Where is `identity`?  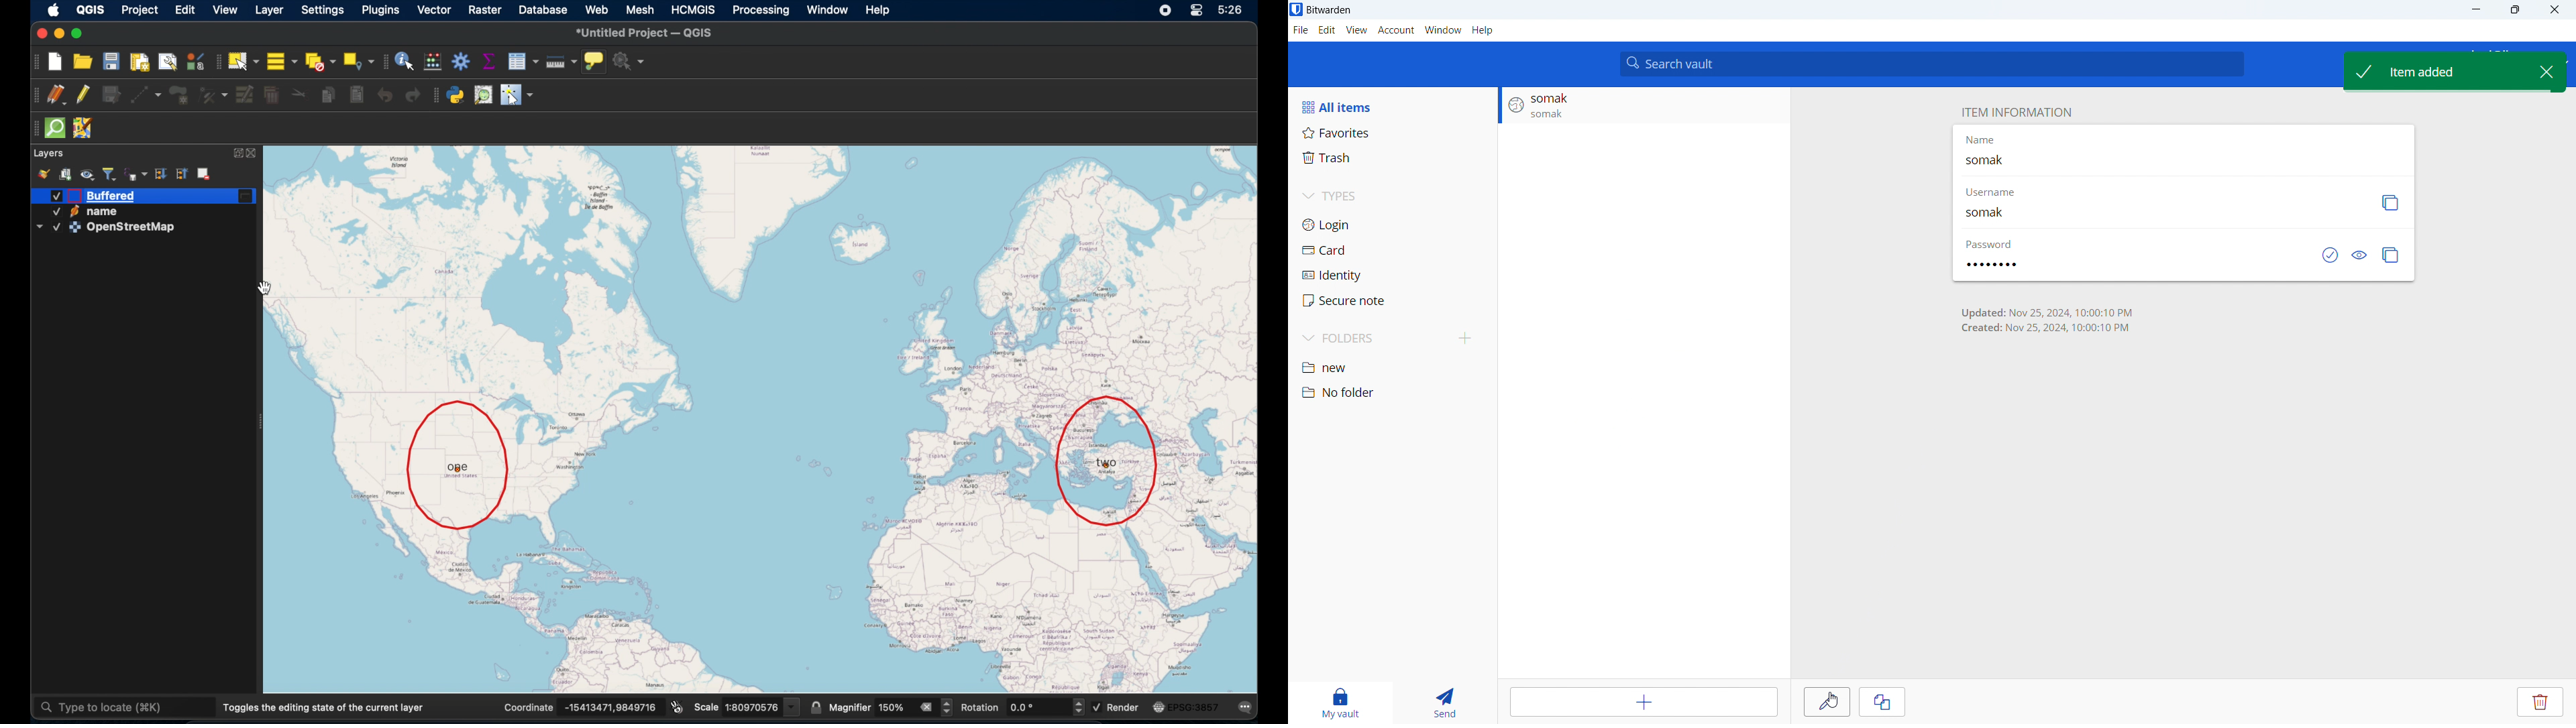
identity is located at coordinates (1392, 276).